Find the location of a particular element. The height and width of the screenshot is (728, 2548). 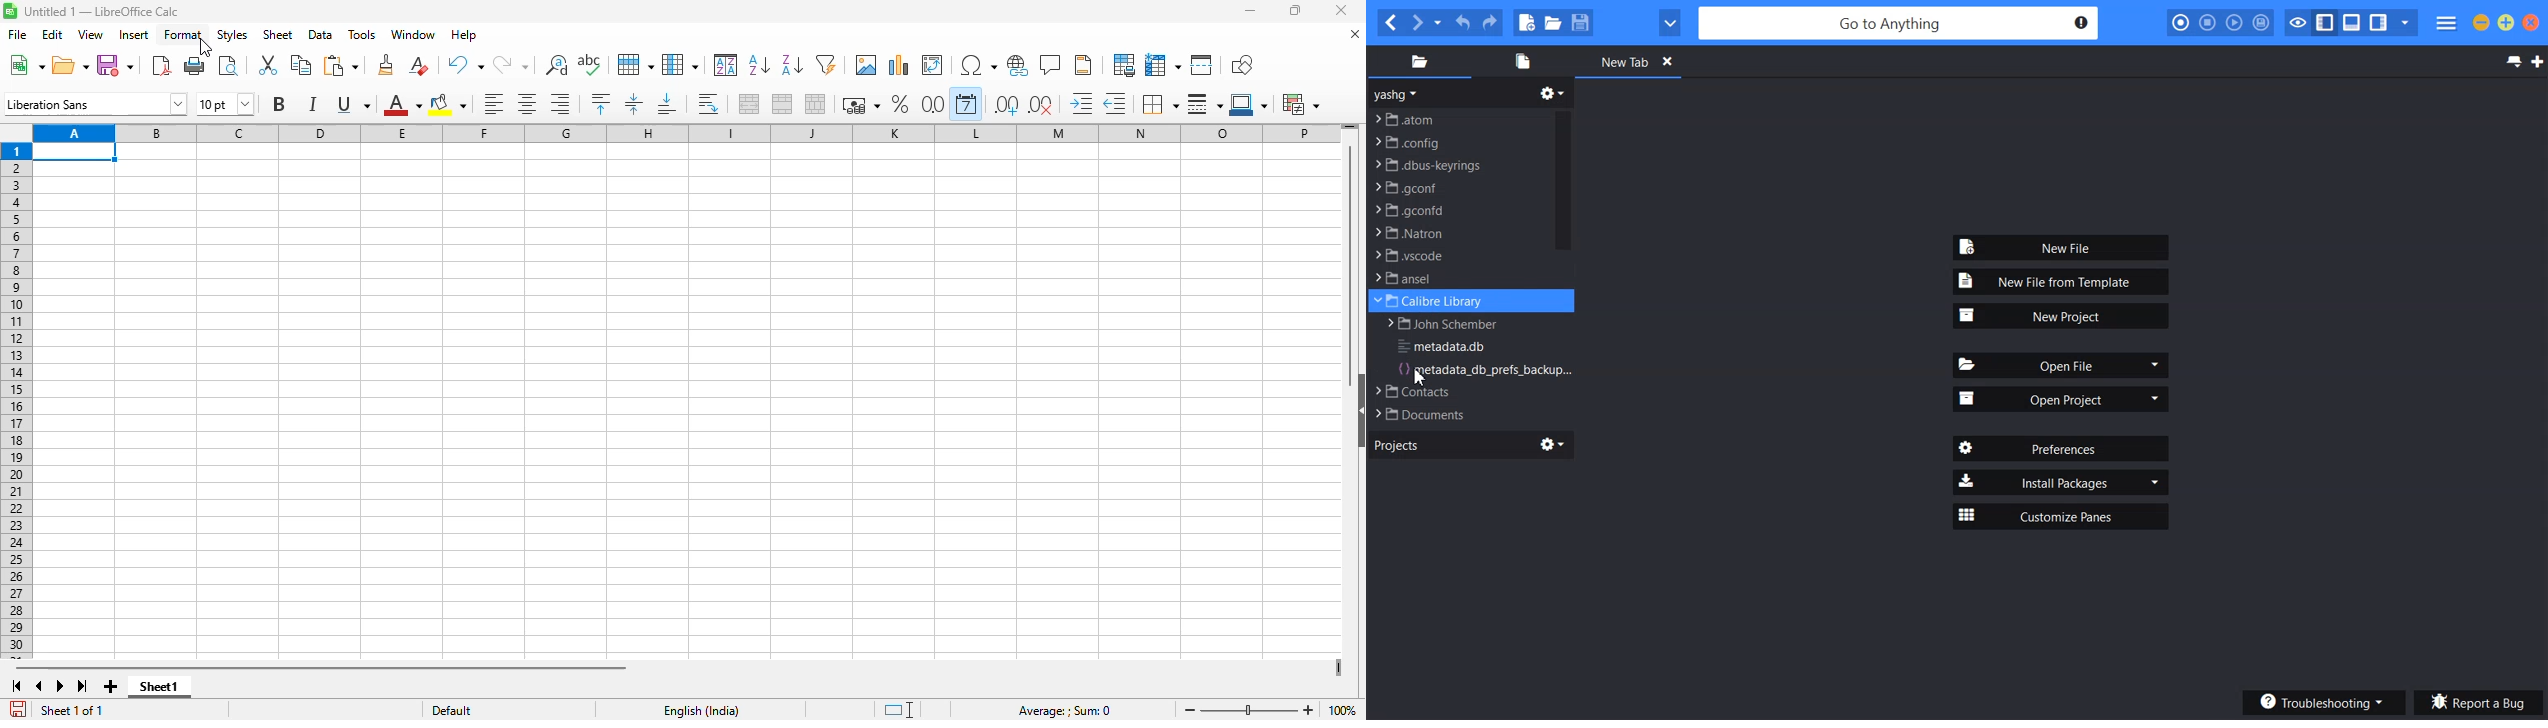

scroll to previous sheet is located at coordinates (40, 686).